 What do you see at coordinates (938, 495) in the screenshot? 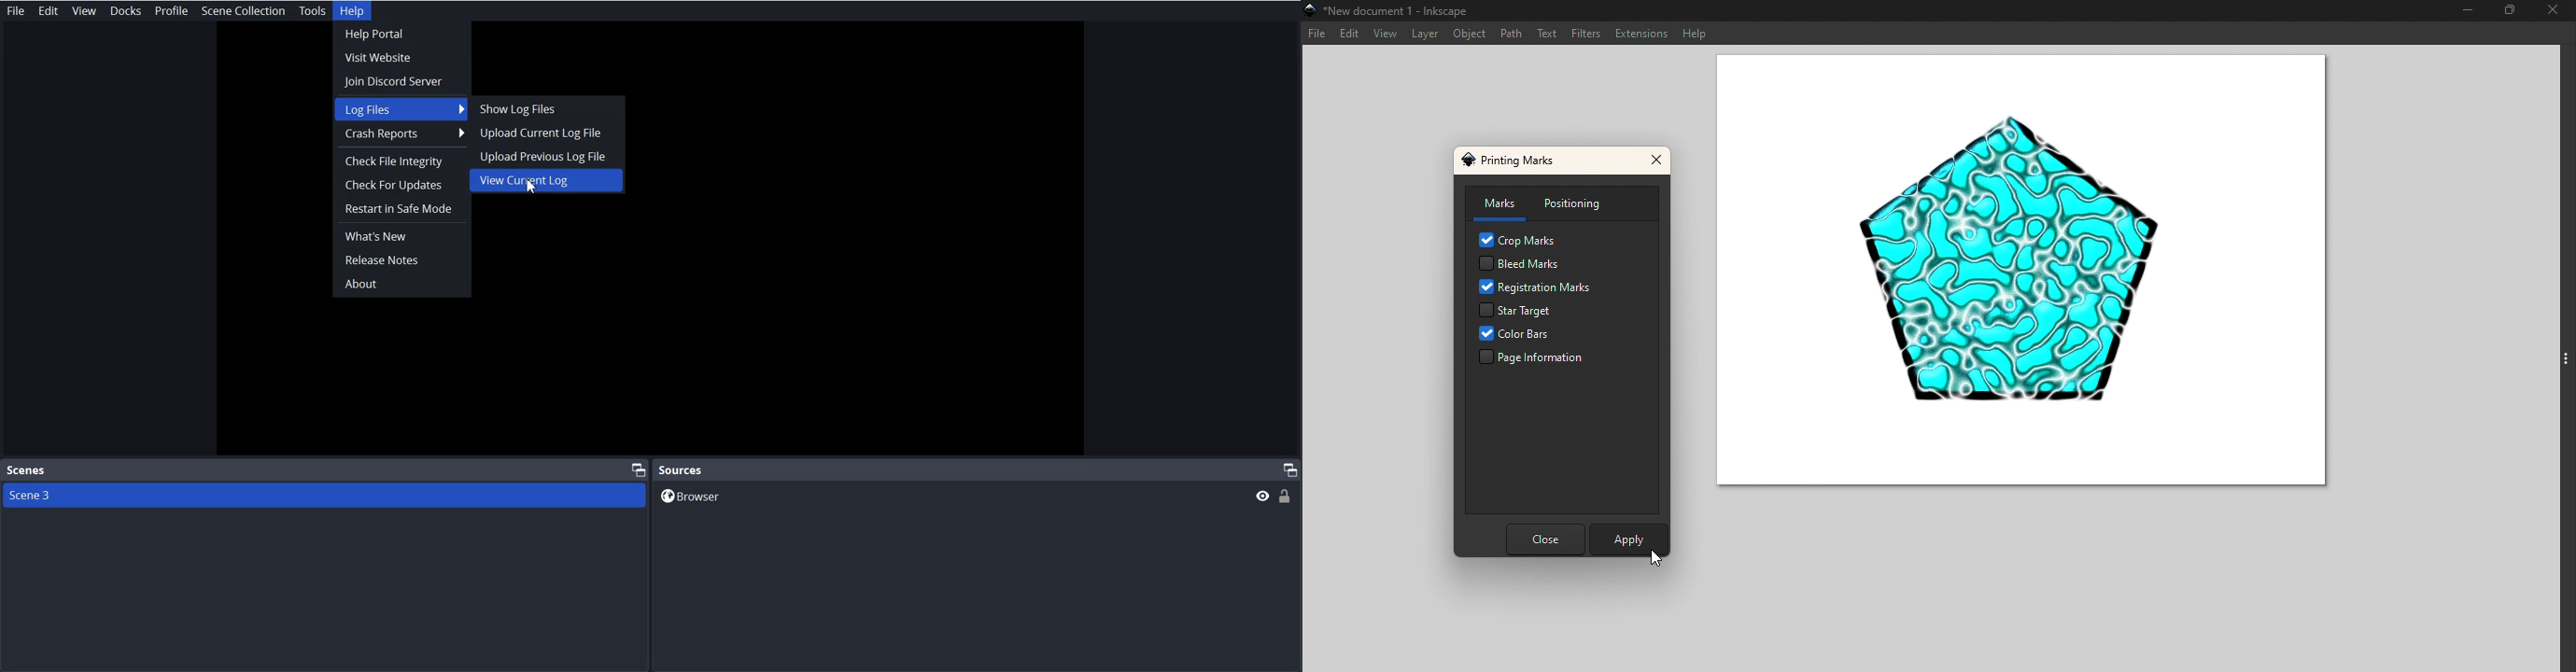
I see `Browser` at bounding box center [938, 495].